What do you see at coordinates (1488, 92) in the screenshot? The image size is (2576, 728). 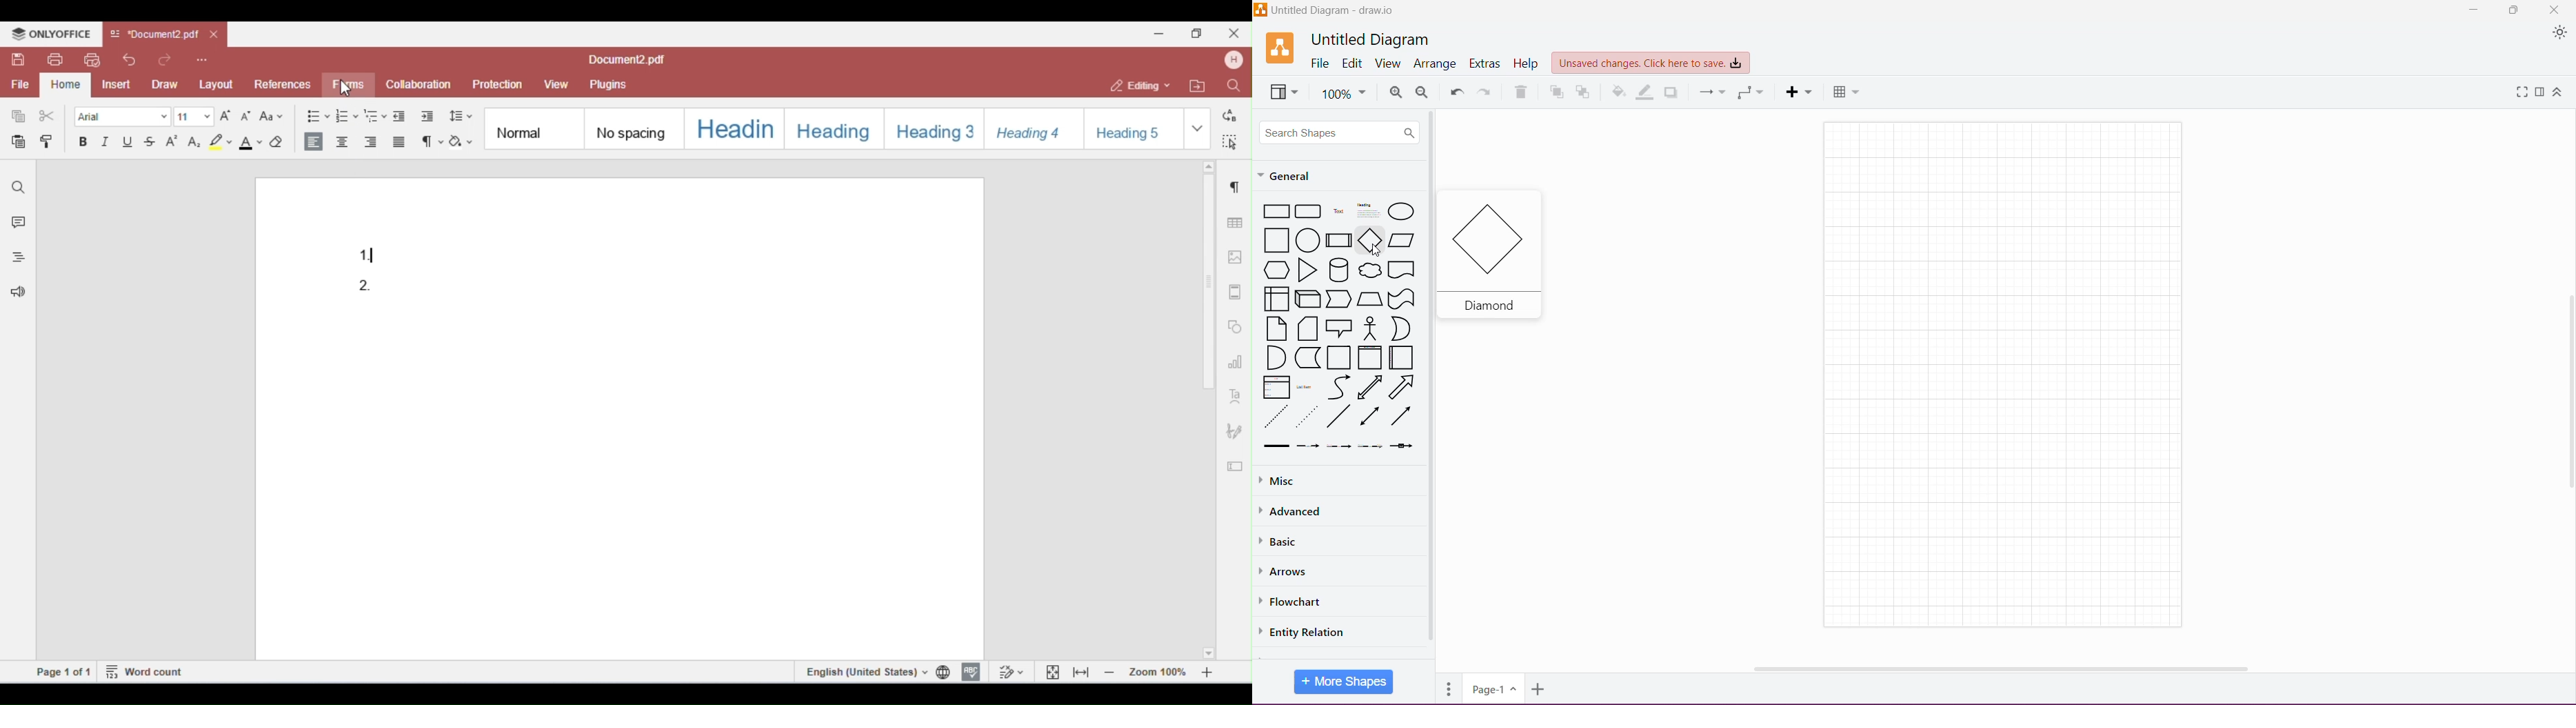 I see `Redo` at bounding box center [1488, 92].